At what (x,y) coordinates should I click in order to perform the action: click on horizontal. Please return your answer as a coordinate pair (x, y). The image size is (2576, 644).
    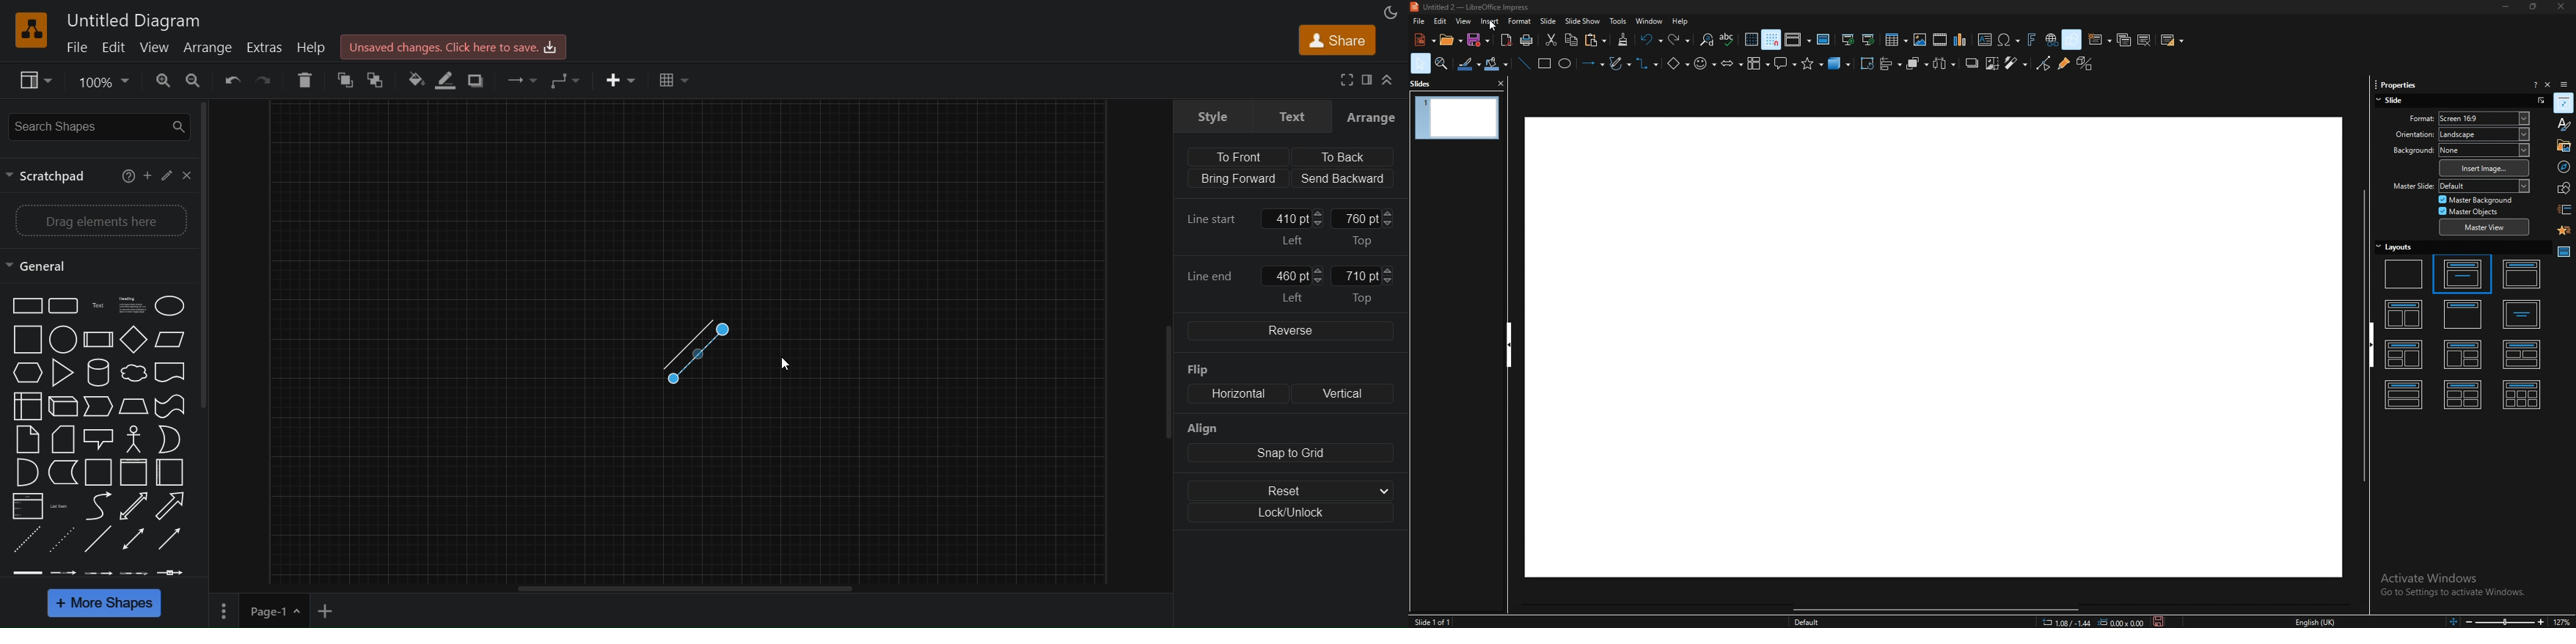
    Looking at the image, I should click on (1234, 395).